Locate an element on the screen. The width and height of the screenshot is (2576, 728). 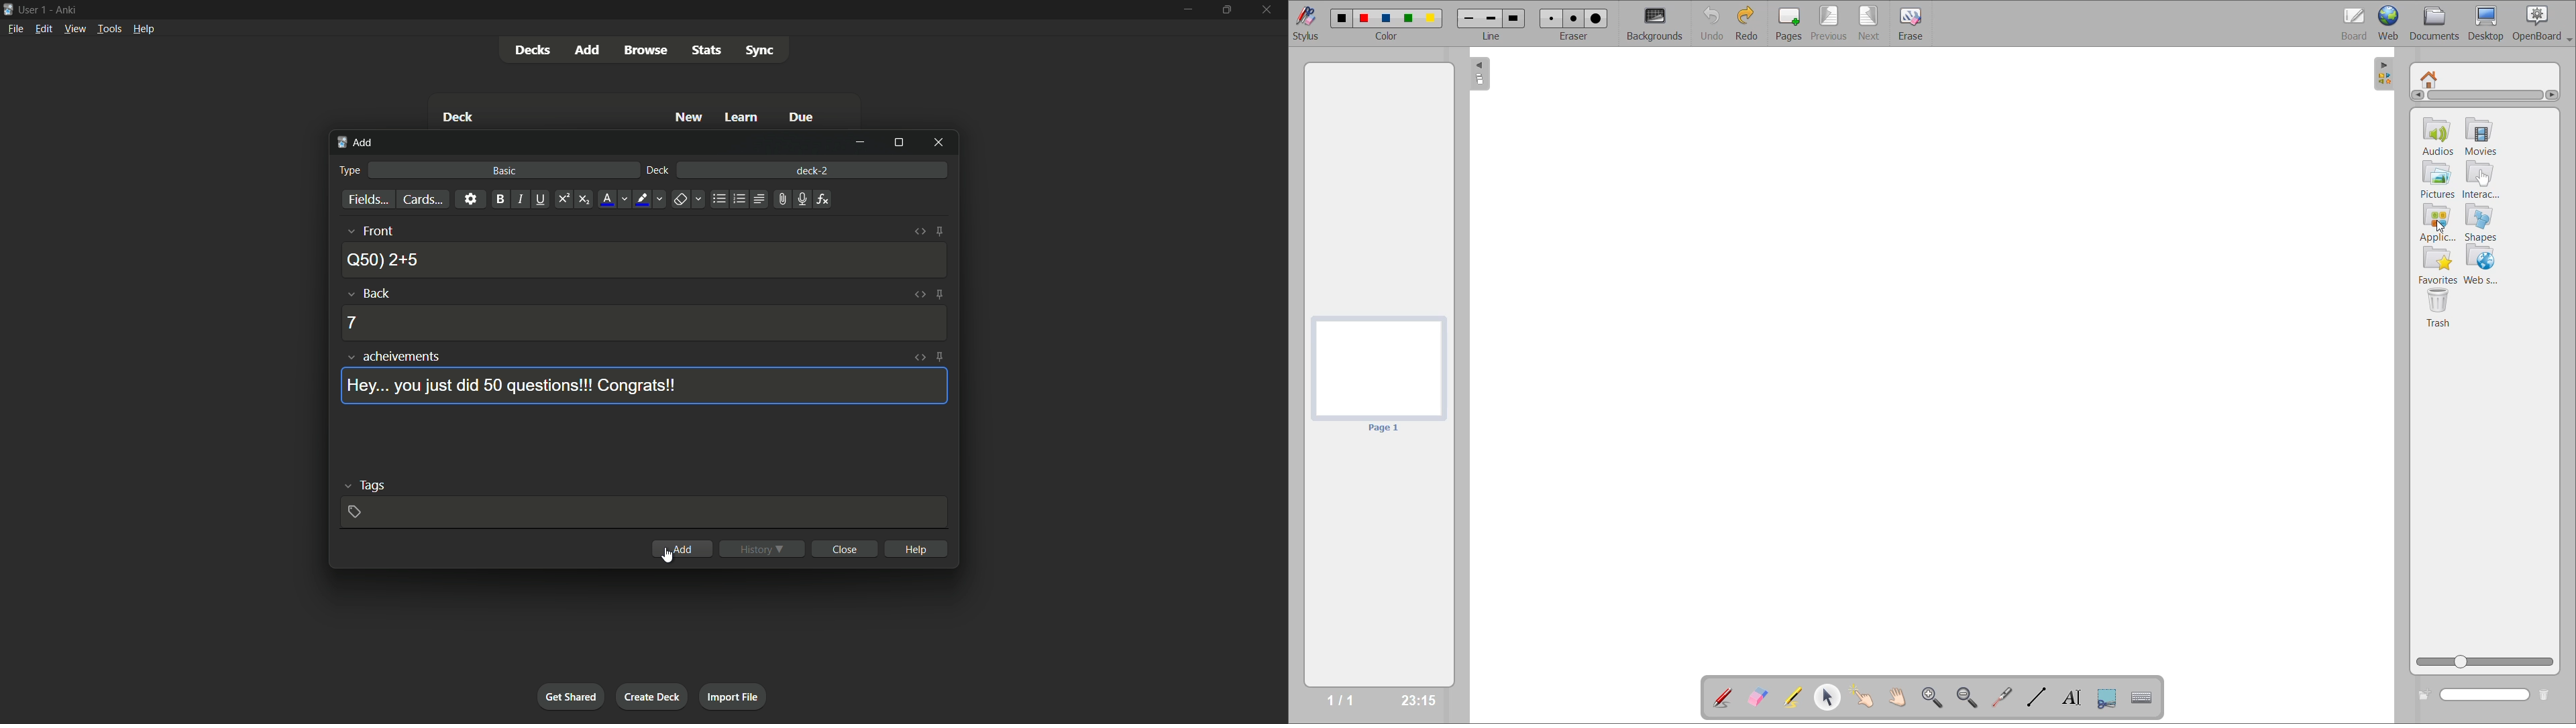
audios is located at coordinates (2438, 134).